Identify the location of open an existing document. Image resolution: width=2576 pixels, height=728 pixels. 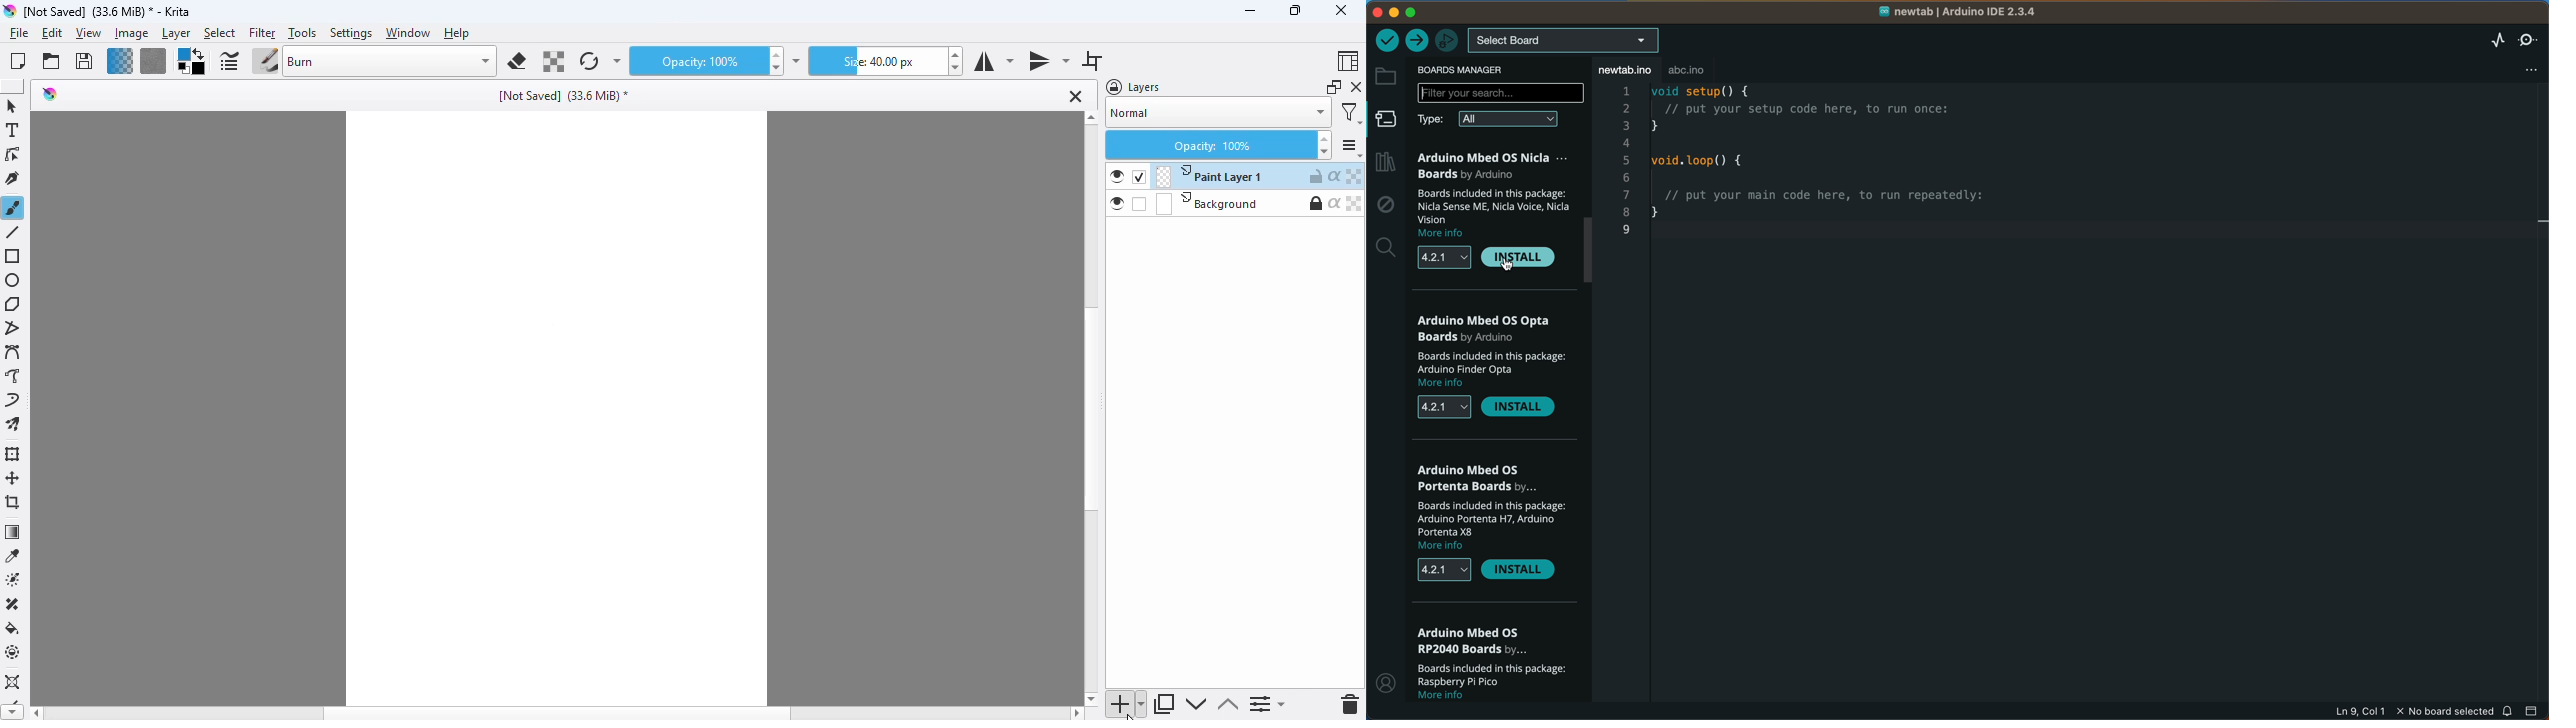
(51, 61).